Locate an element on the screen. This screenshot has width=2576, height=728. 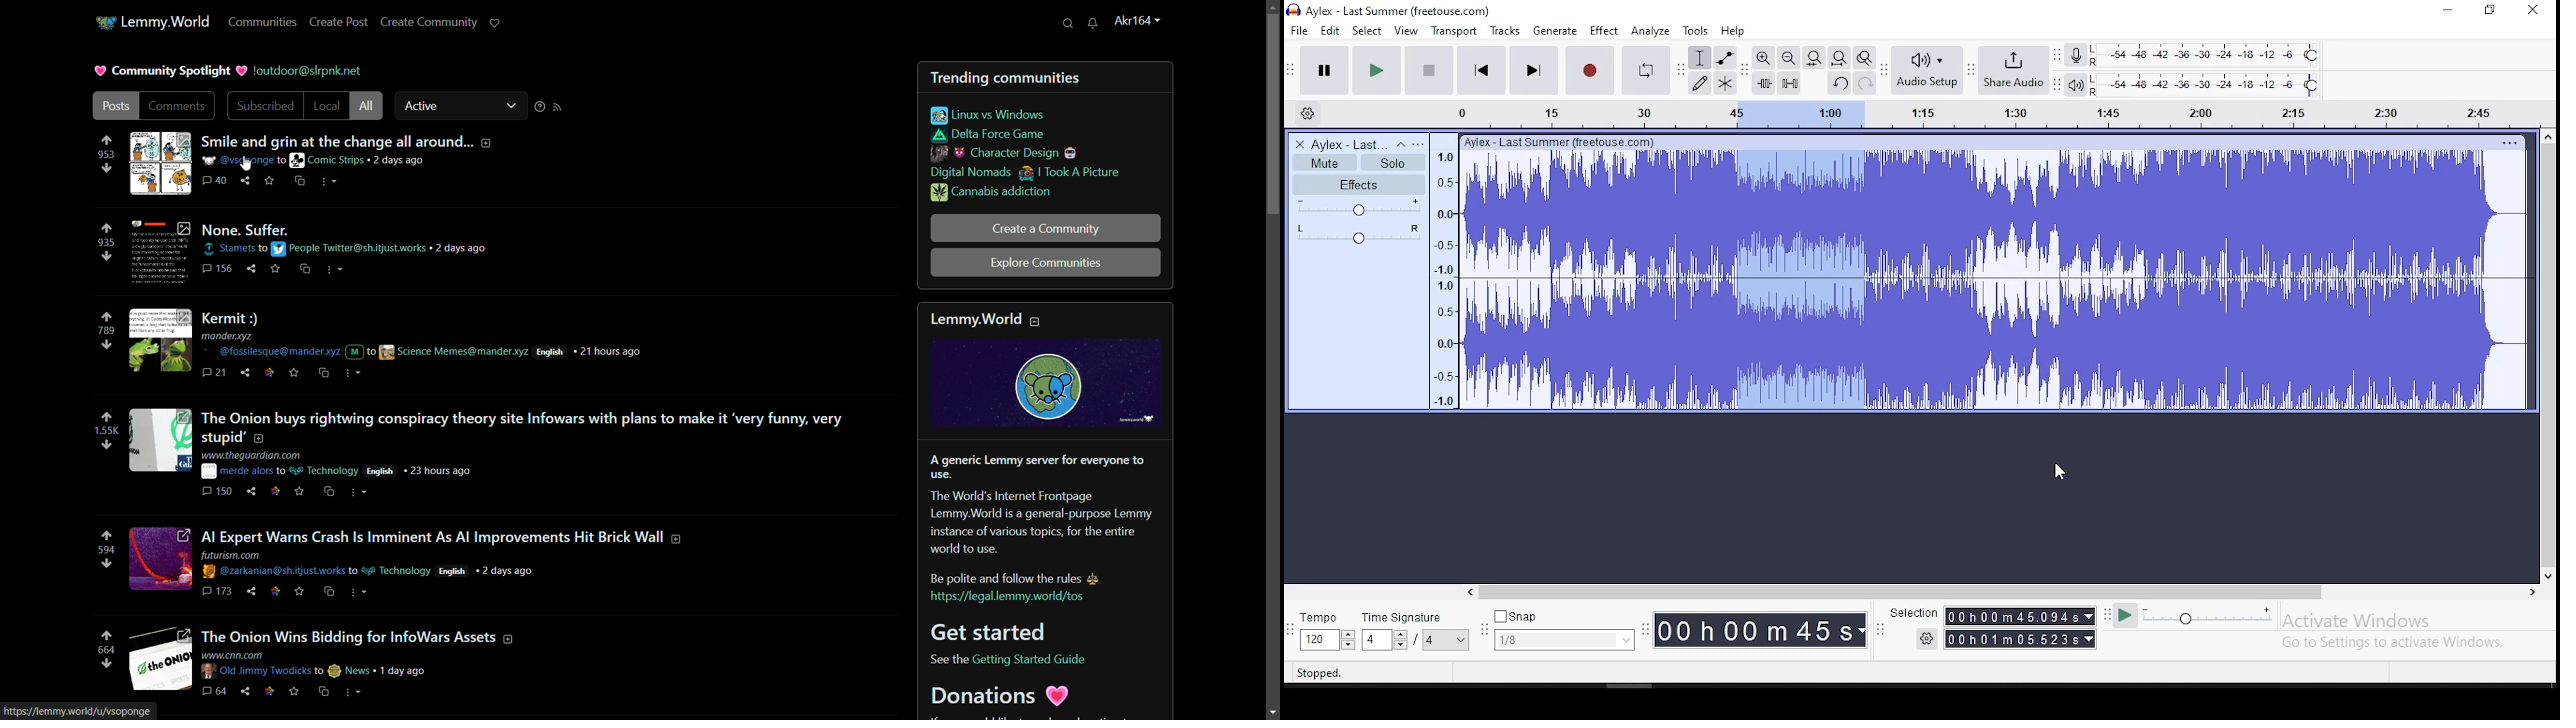
search is located at coordinates (1069, 22).